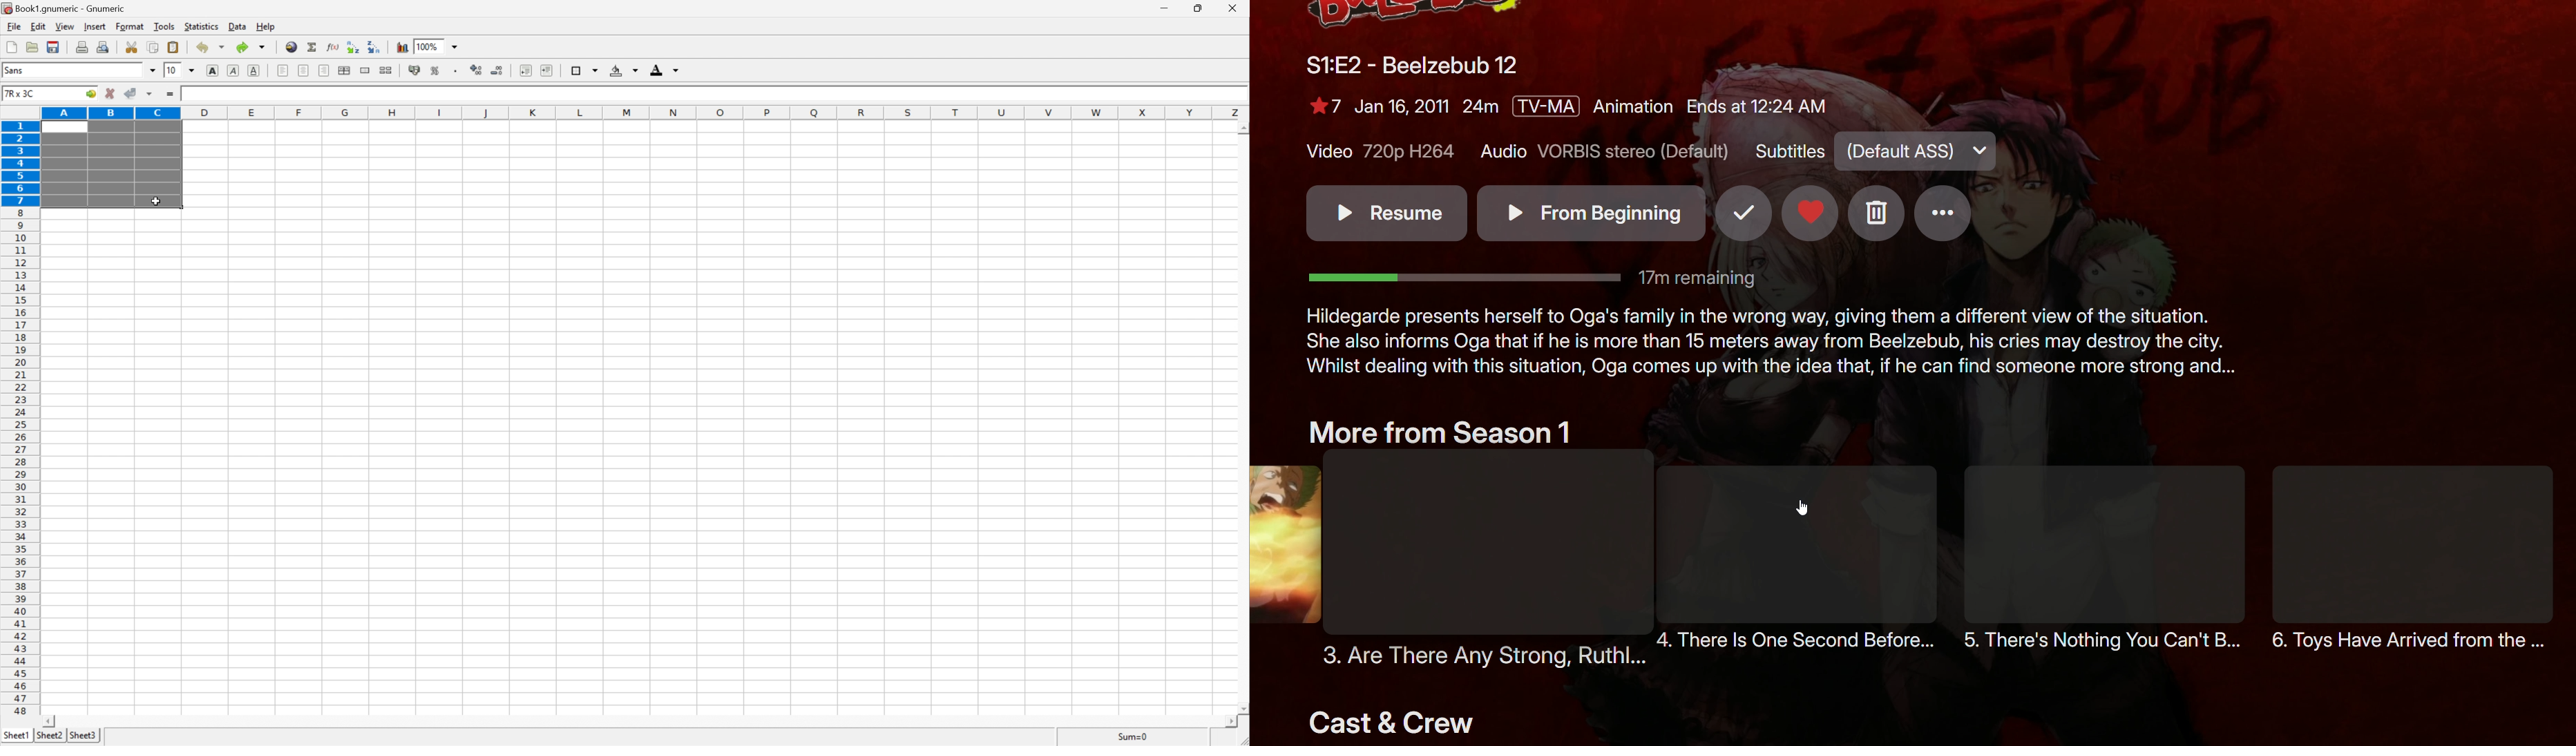  I want to click on sum=0, so click(1137, 737).